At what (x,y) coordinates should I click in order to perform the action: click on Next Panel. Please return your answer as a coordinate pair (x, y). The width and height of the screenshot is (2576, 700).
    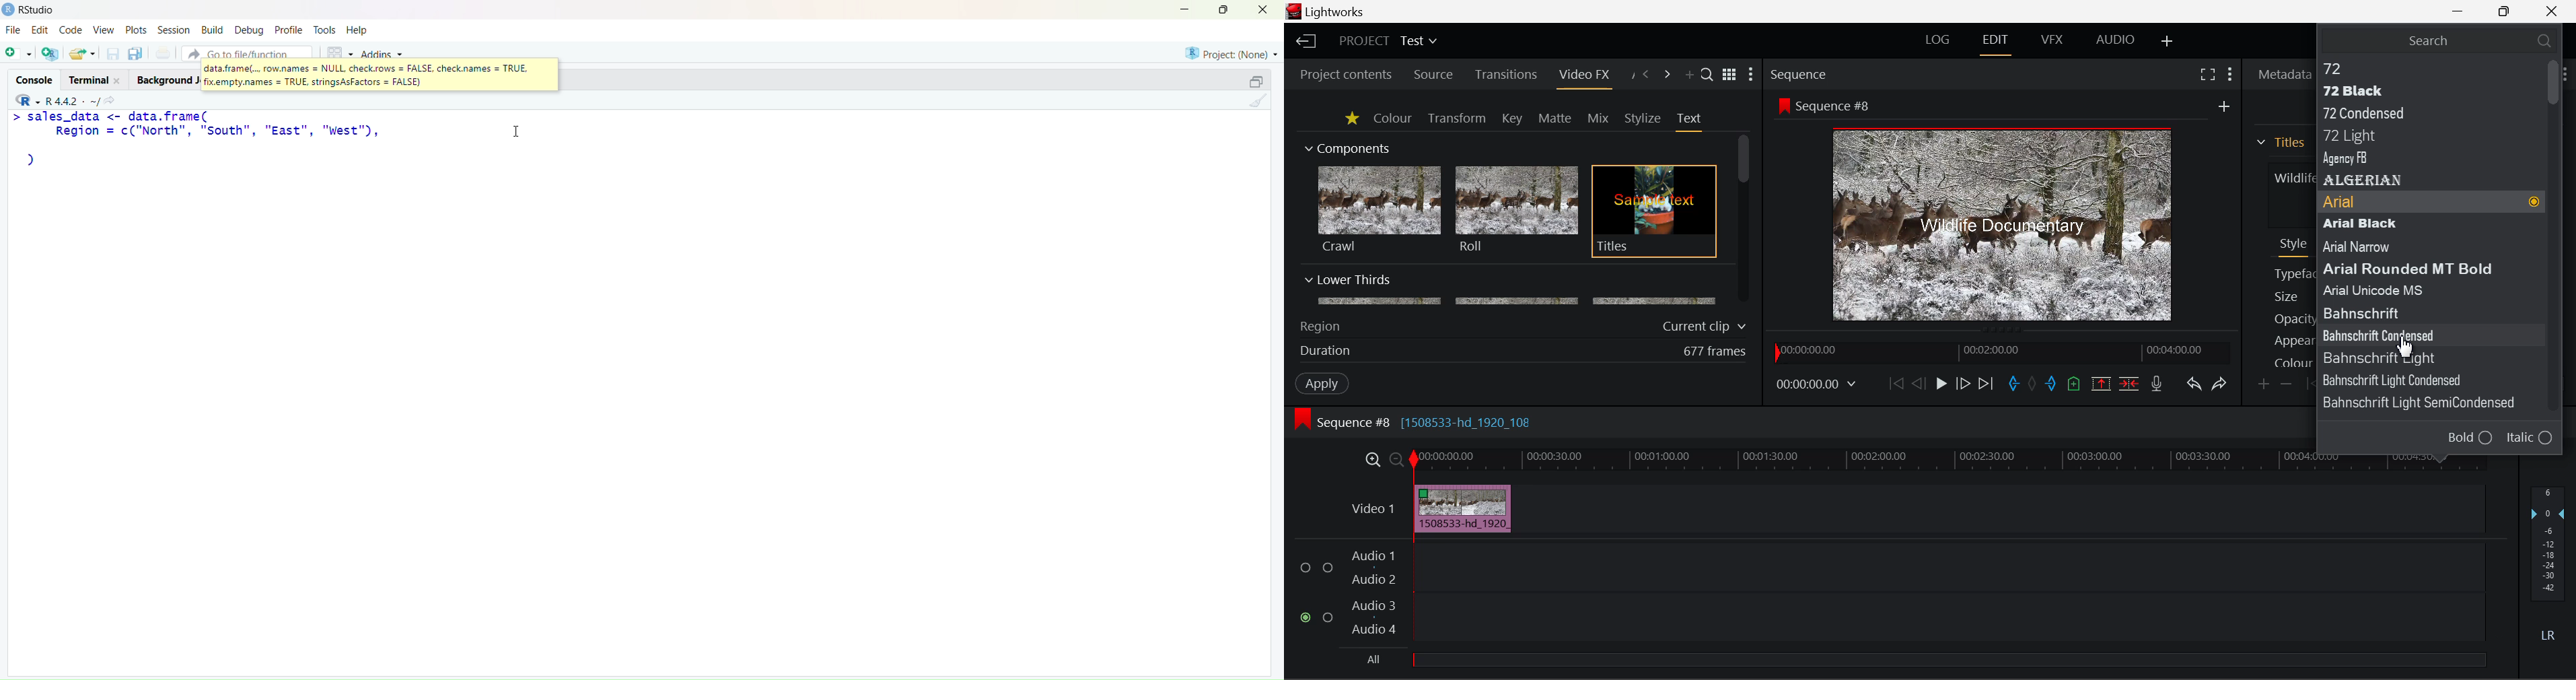
    Looking at the image, I should click on (1669, 75).